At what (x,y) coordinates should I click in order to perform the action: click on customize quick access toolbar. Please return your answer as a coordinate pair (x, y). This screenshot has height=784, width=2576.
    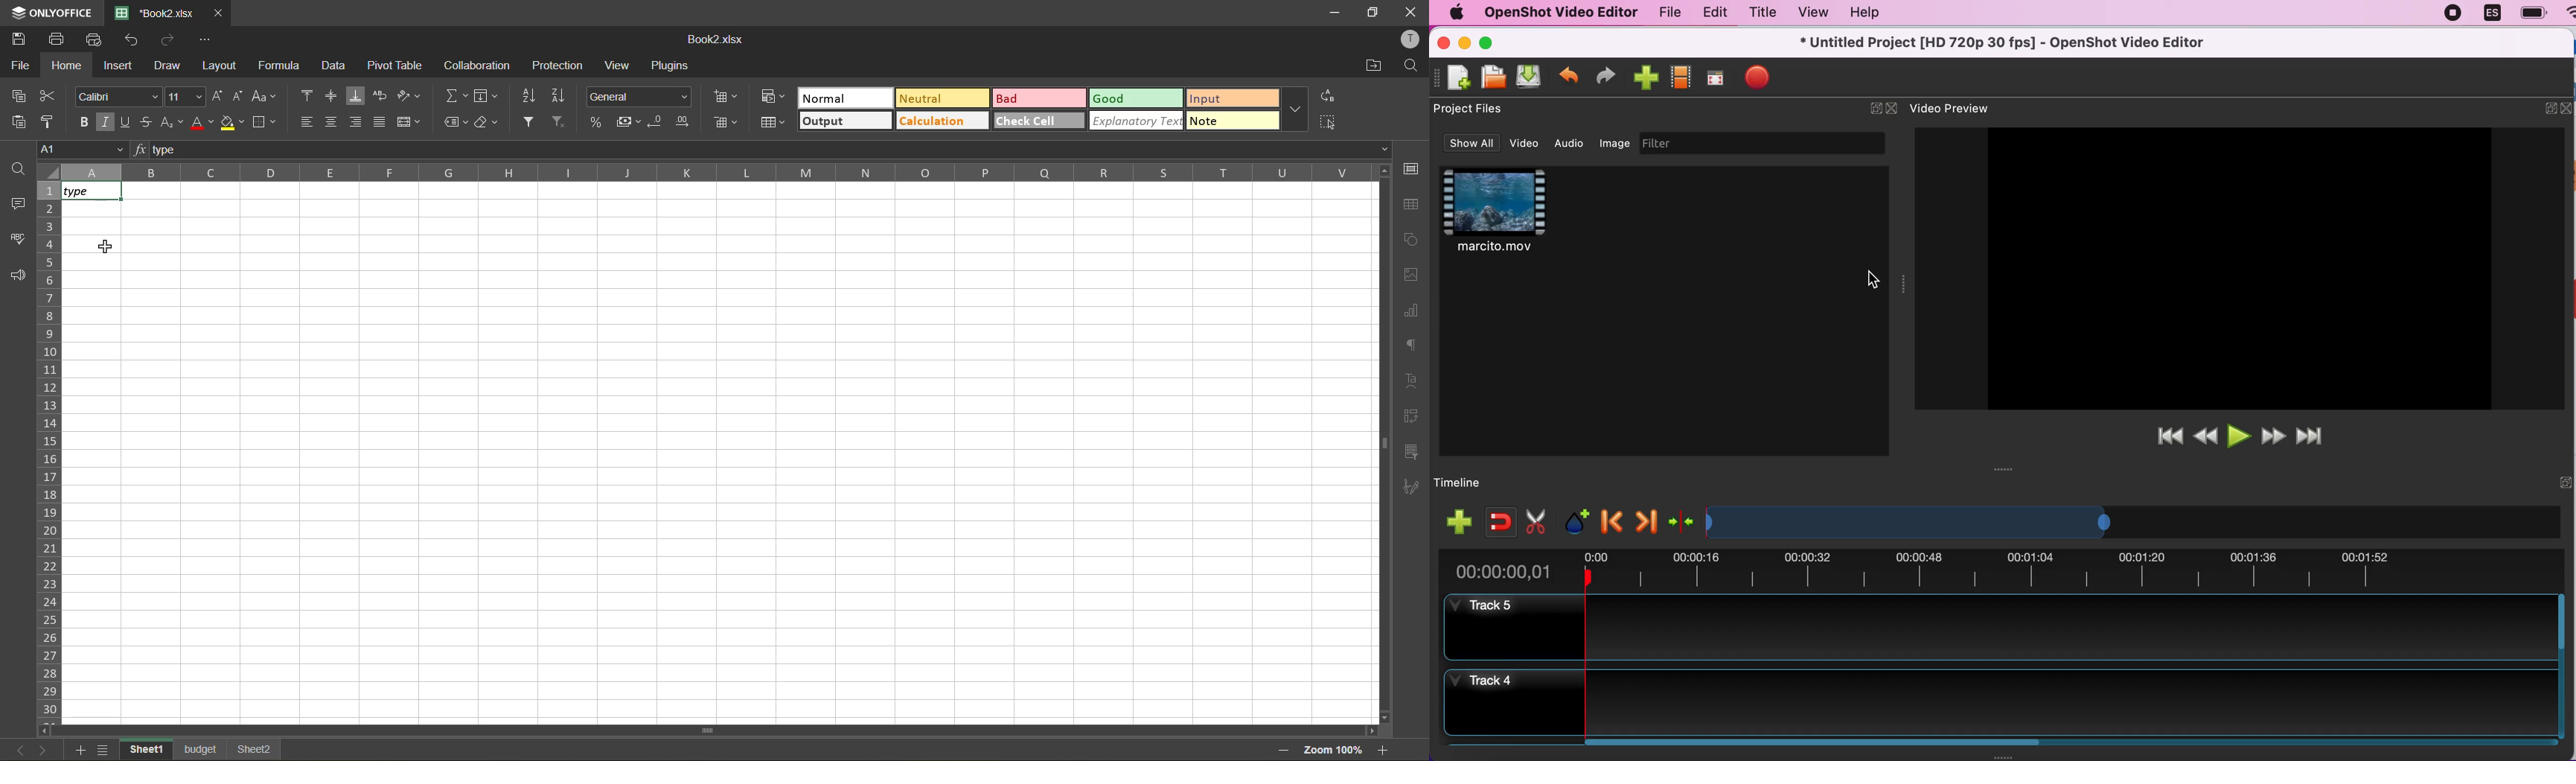
    Looking at the image, I should click on (205, 39).